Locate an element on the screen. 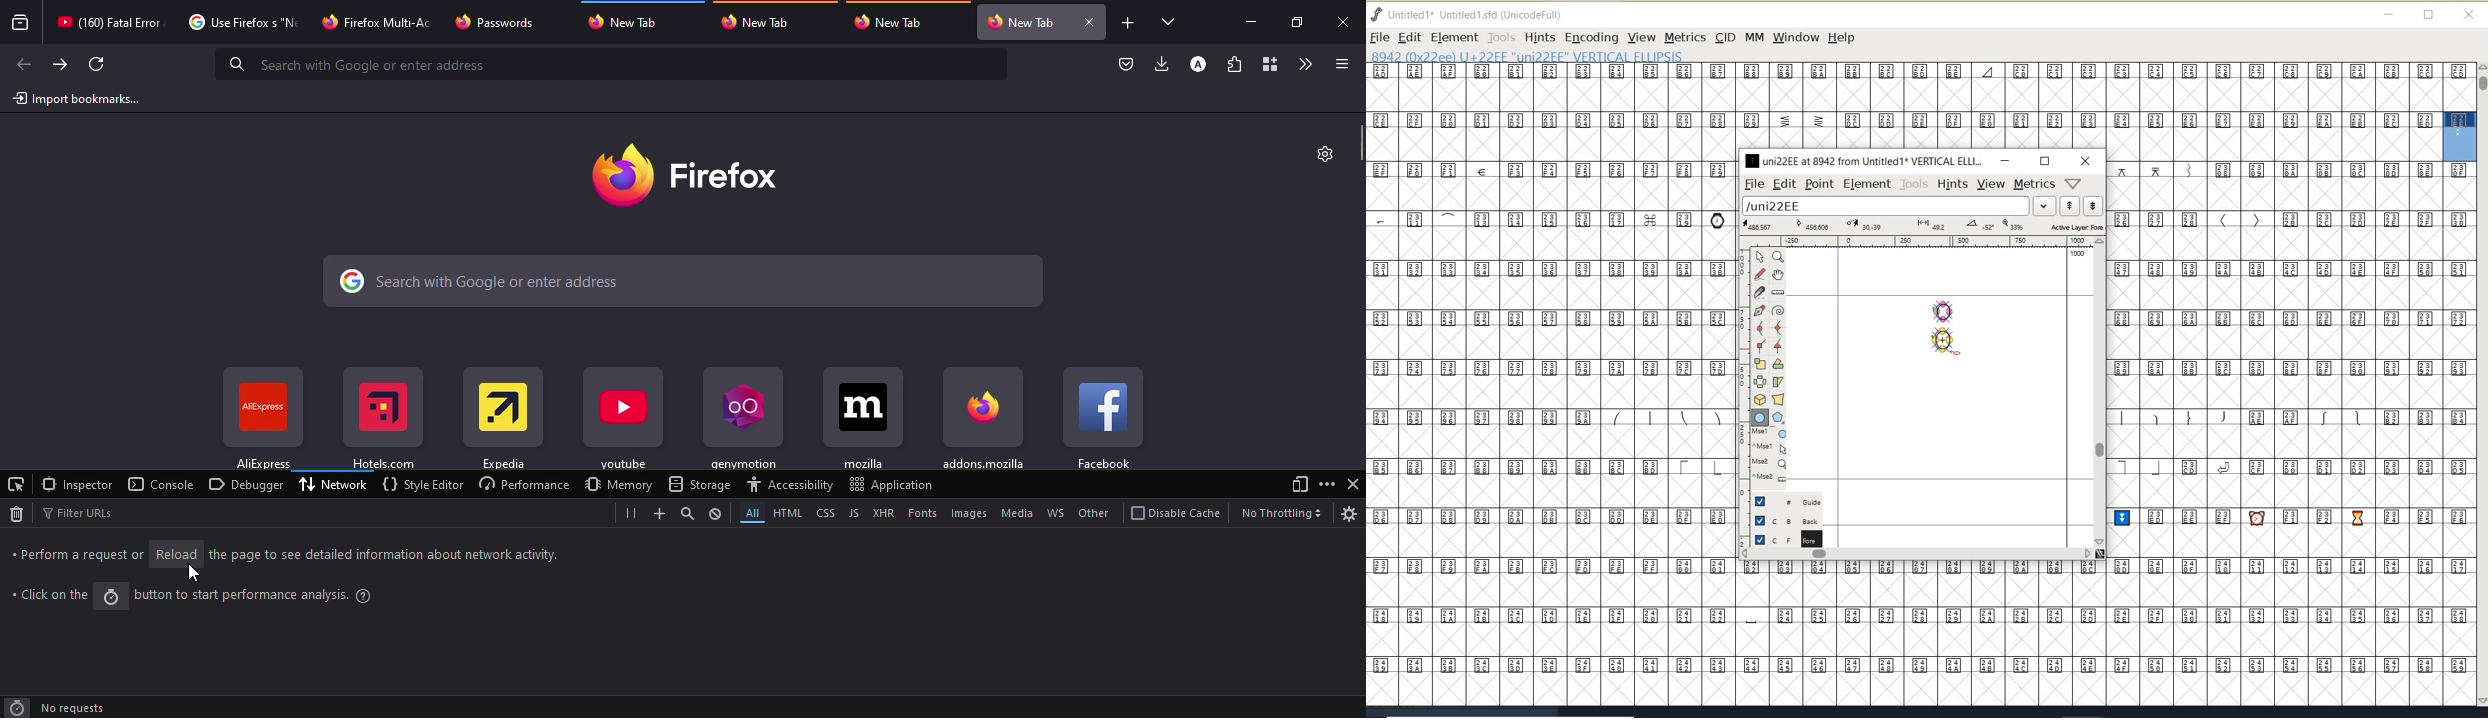  settings is located at coordinates (1350, 514).